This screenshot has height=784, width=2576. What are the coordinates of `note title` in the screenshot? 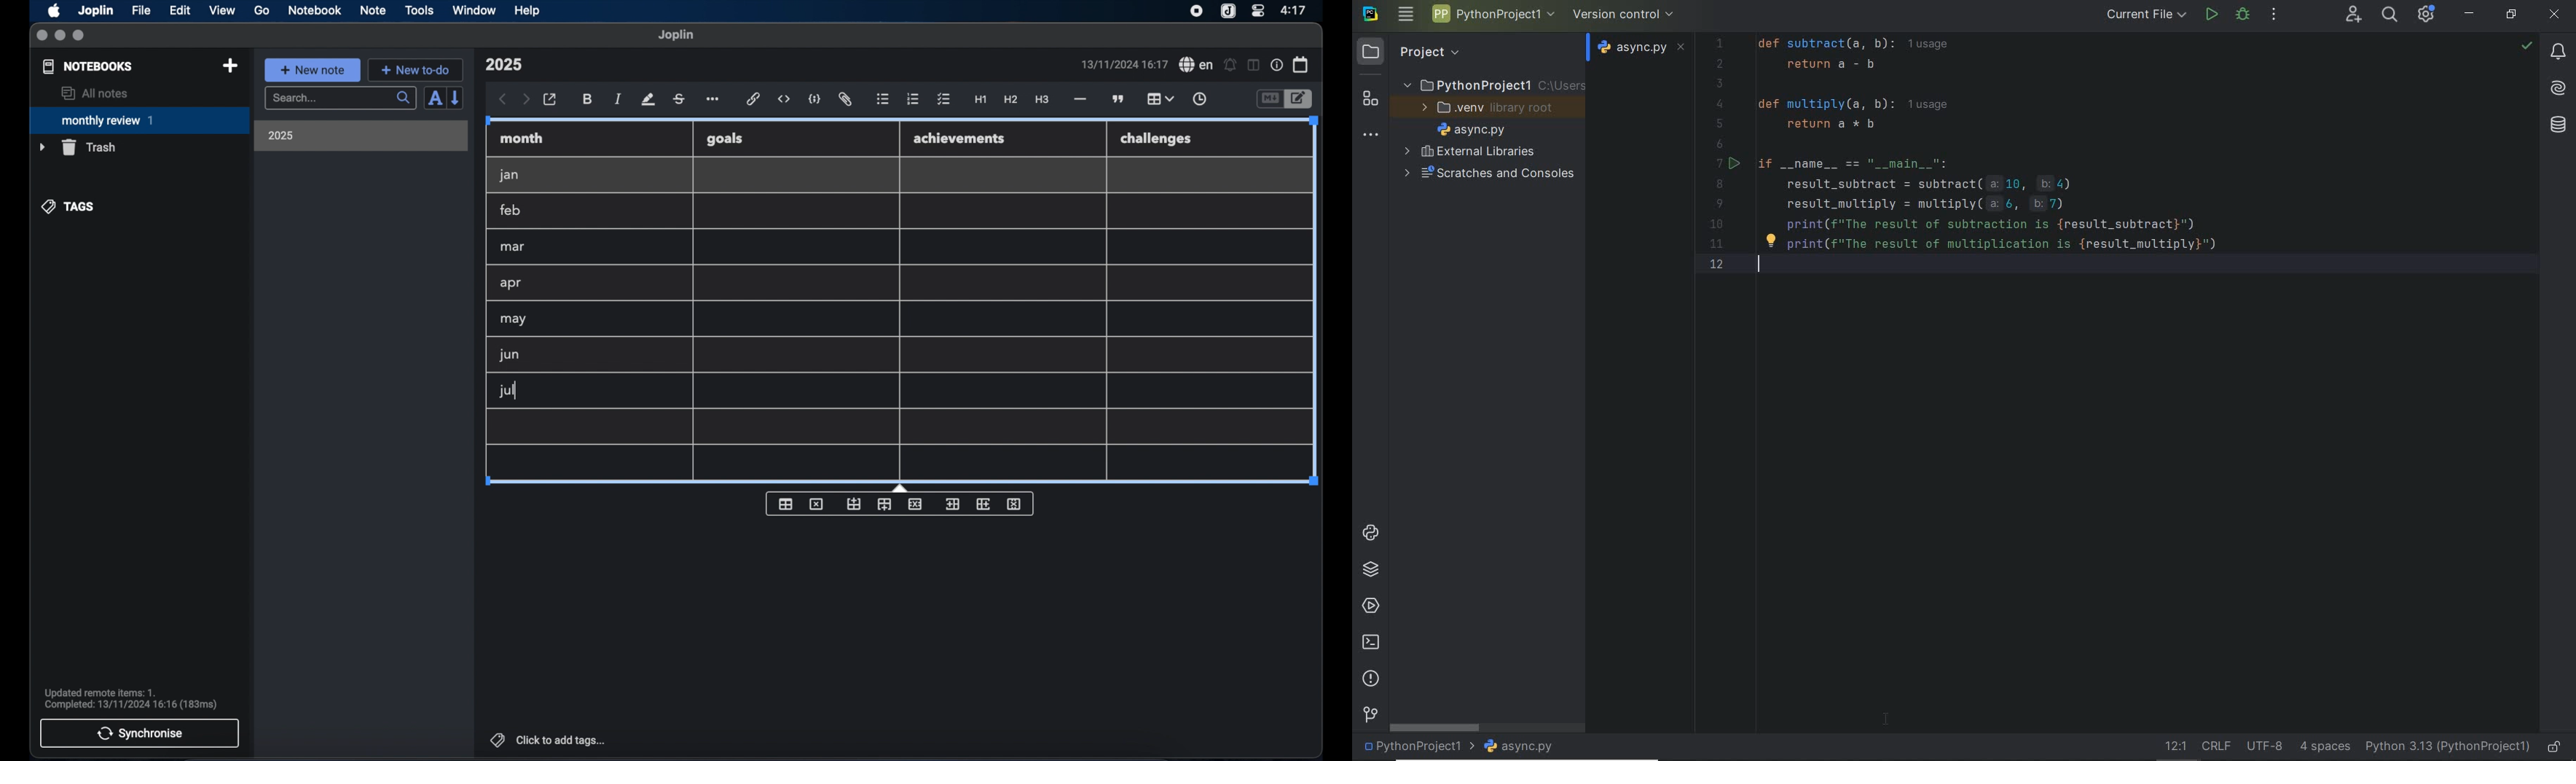 It's located at (504, 65).